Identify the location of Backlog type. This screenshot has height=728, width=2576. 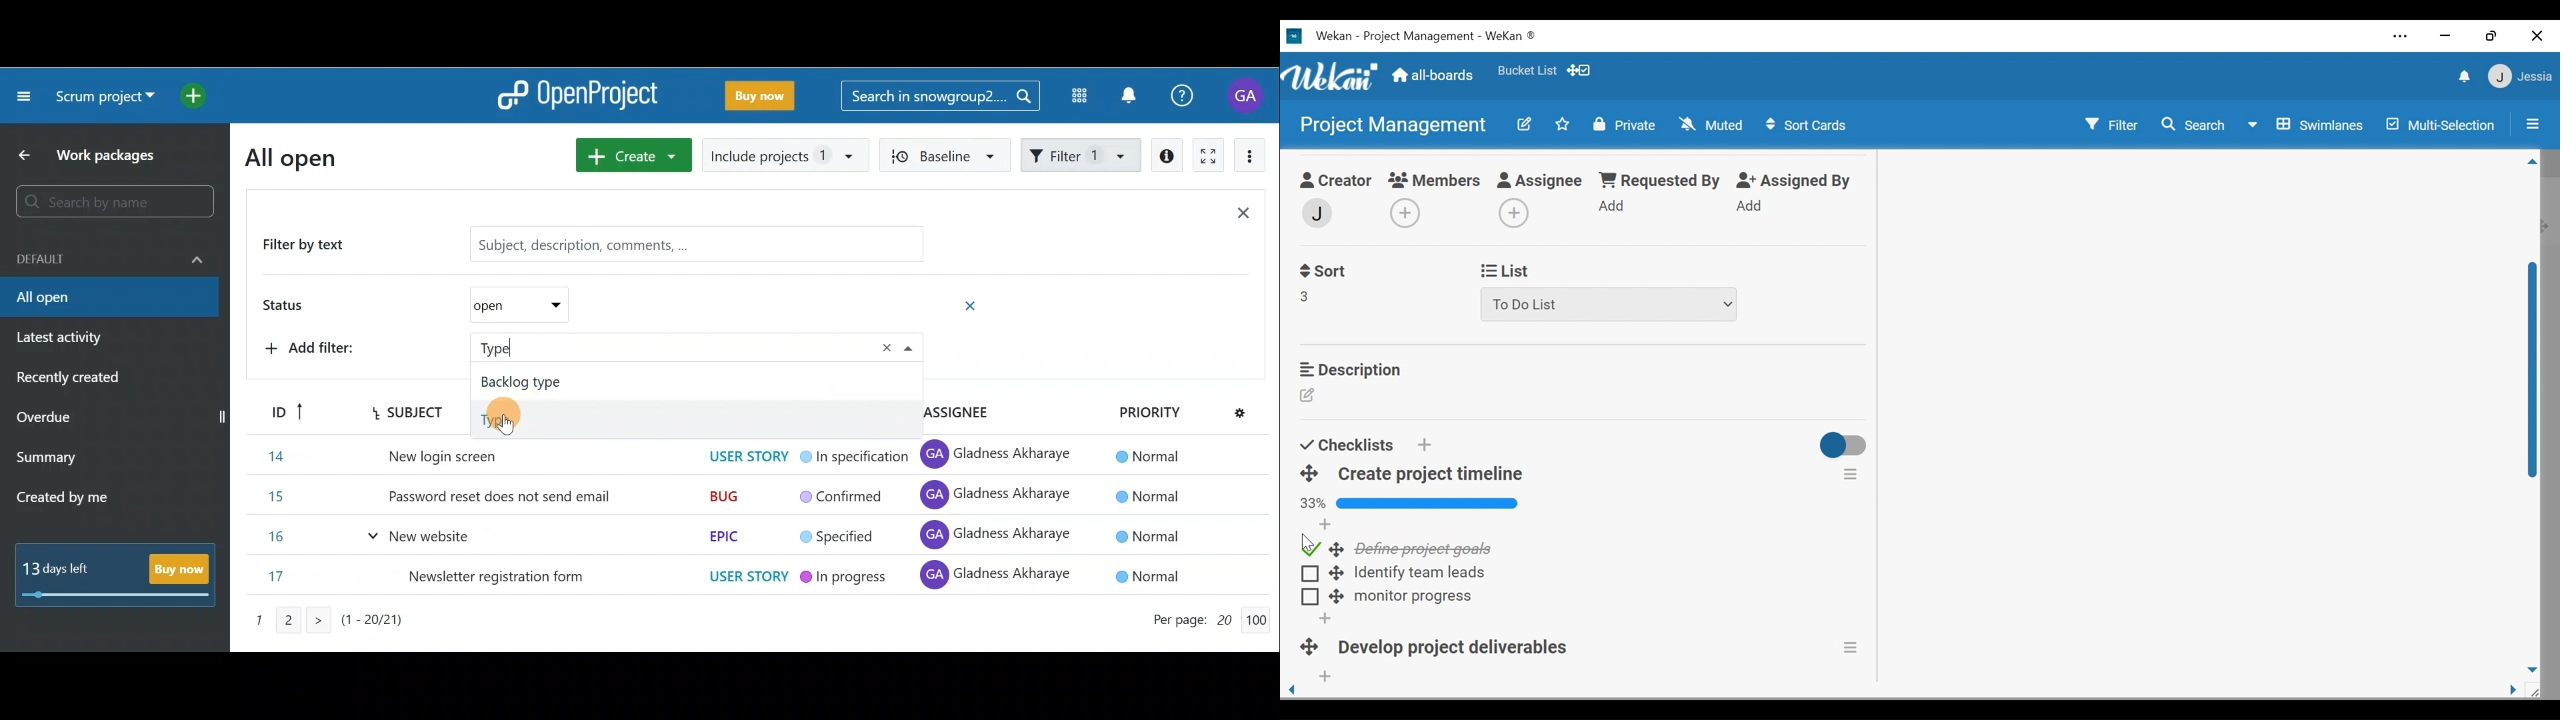
(523, 382).